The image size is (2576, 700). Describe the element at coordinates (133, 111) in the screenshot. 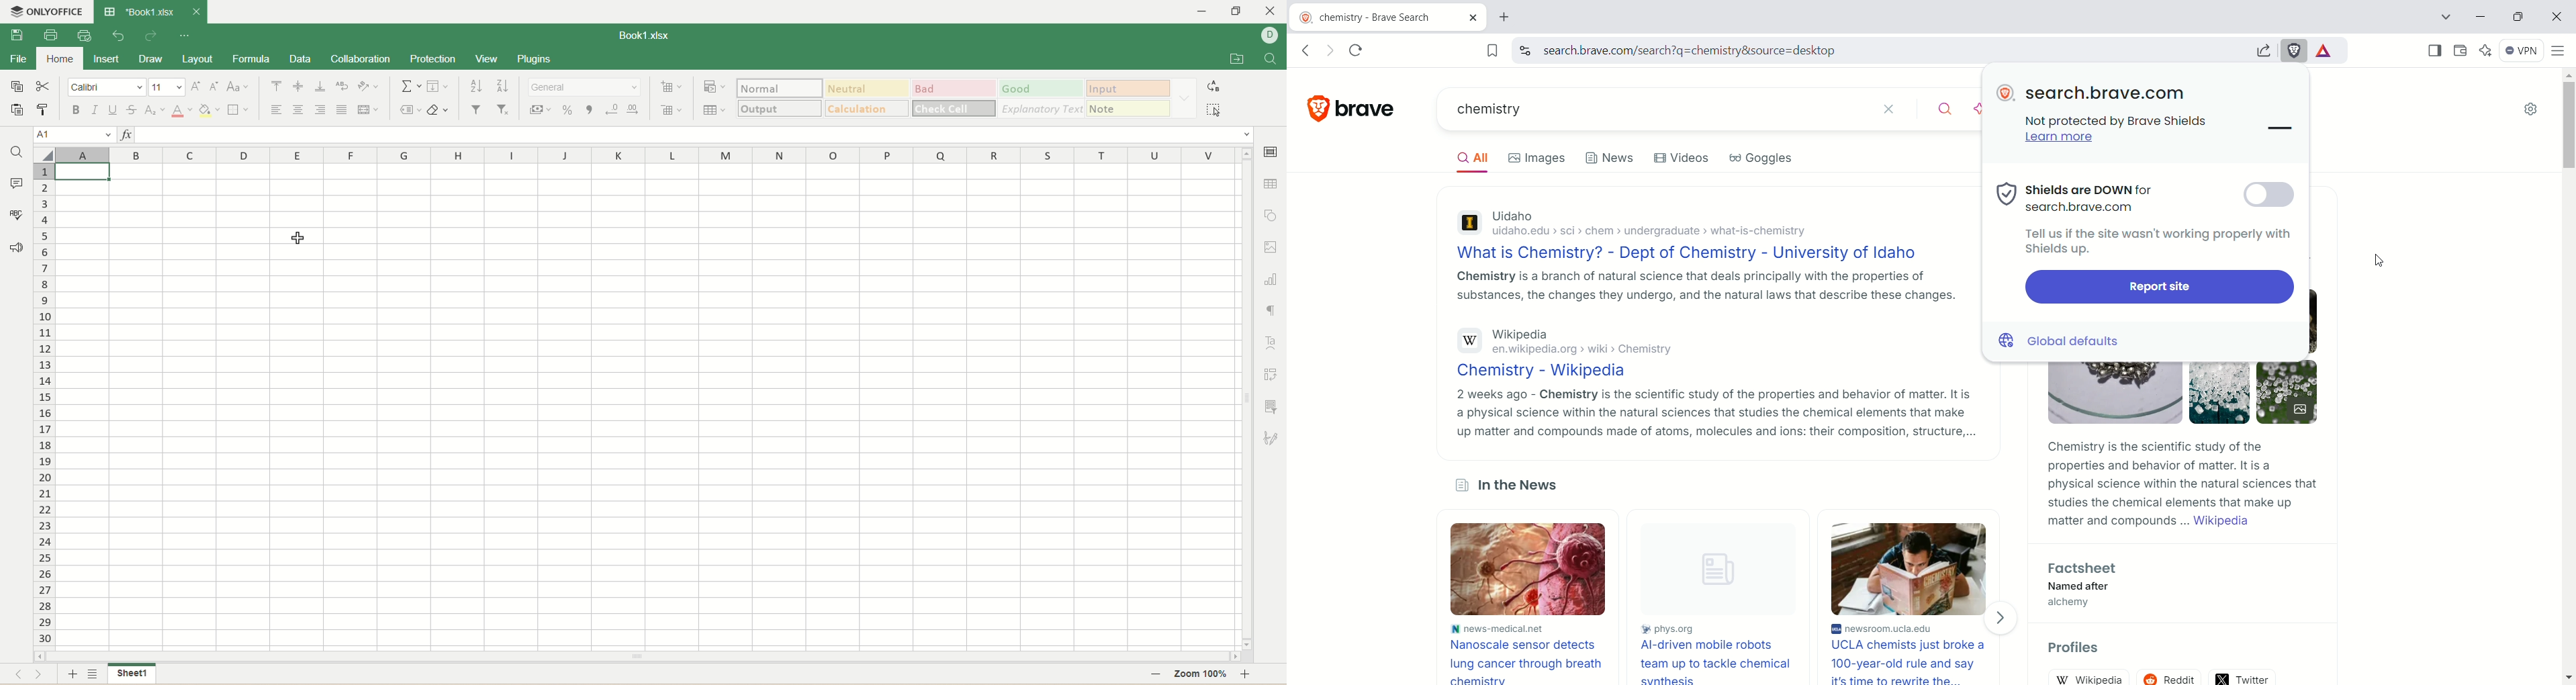

I see `strikethrough` at that location.